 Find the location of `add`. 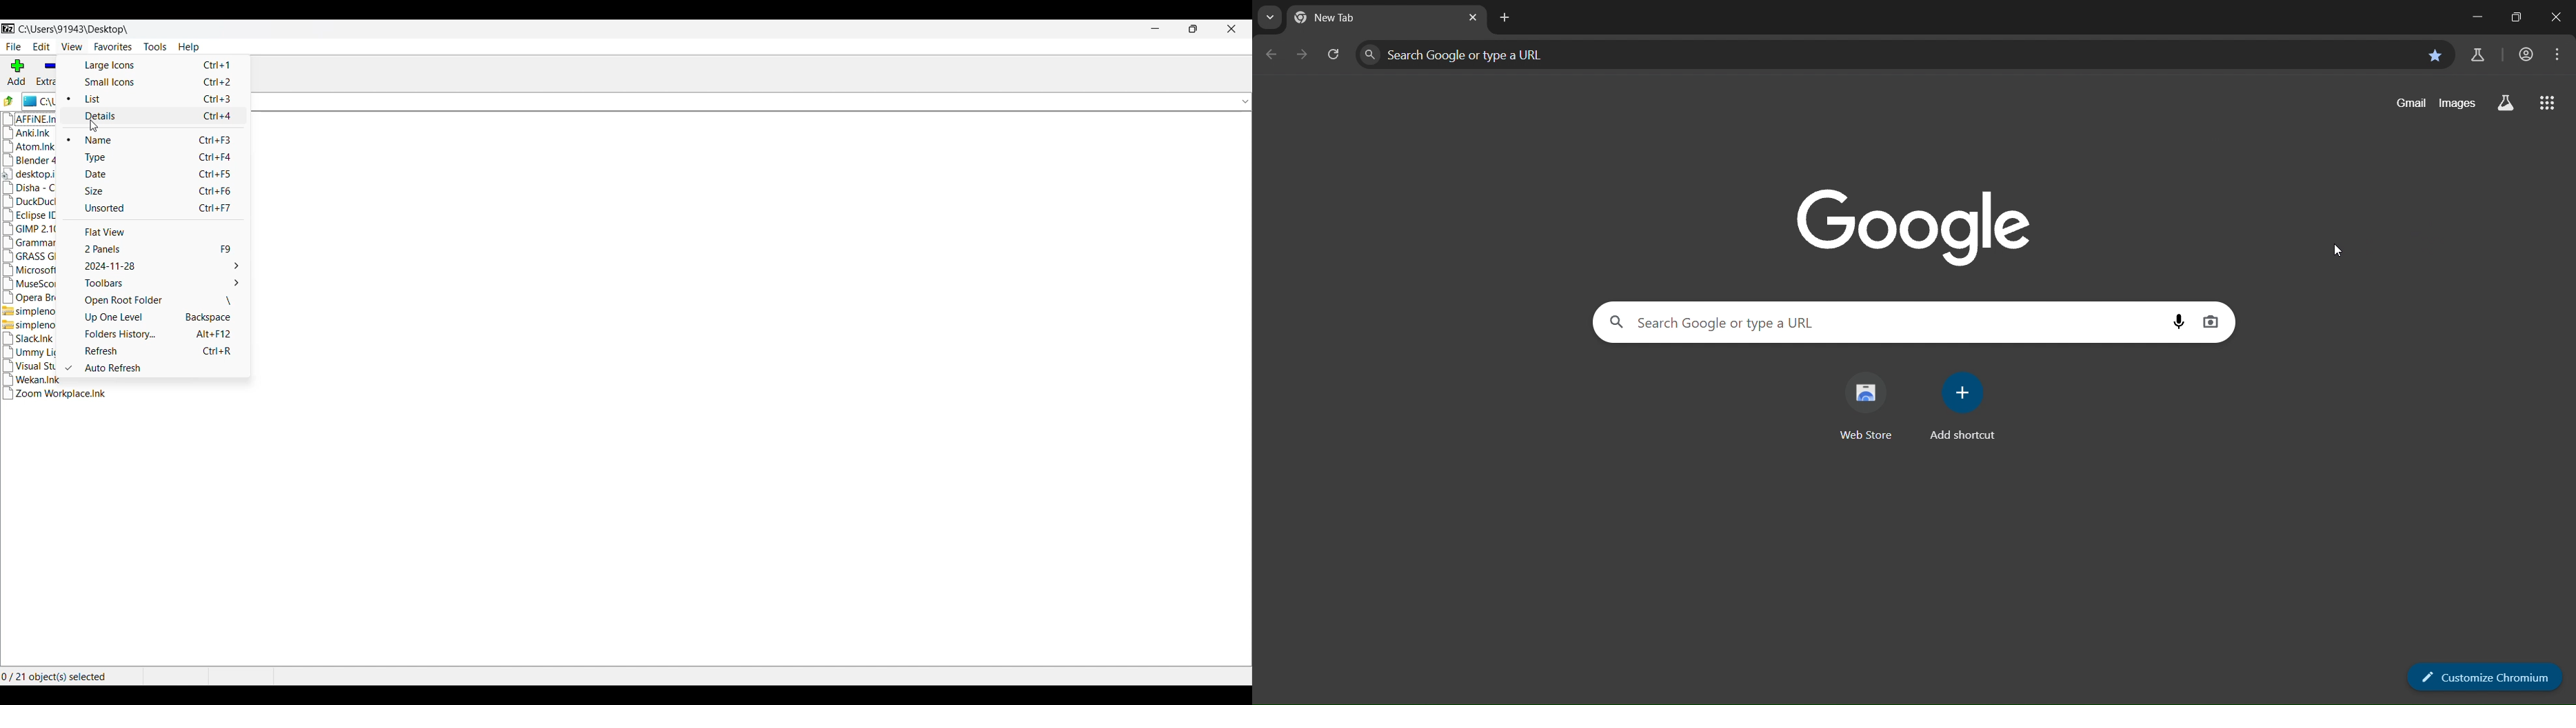

add is located at coordinates (19, 72).